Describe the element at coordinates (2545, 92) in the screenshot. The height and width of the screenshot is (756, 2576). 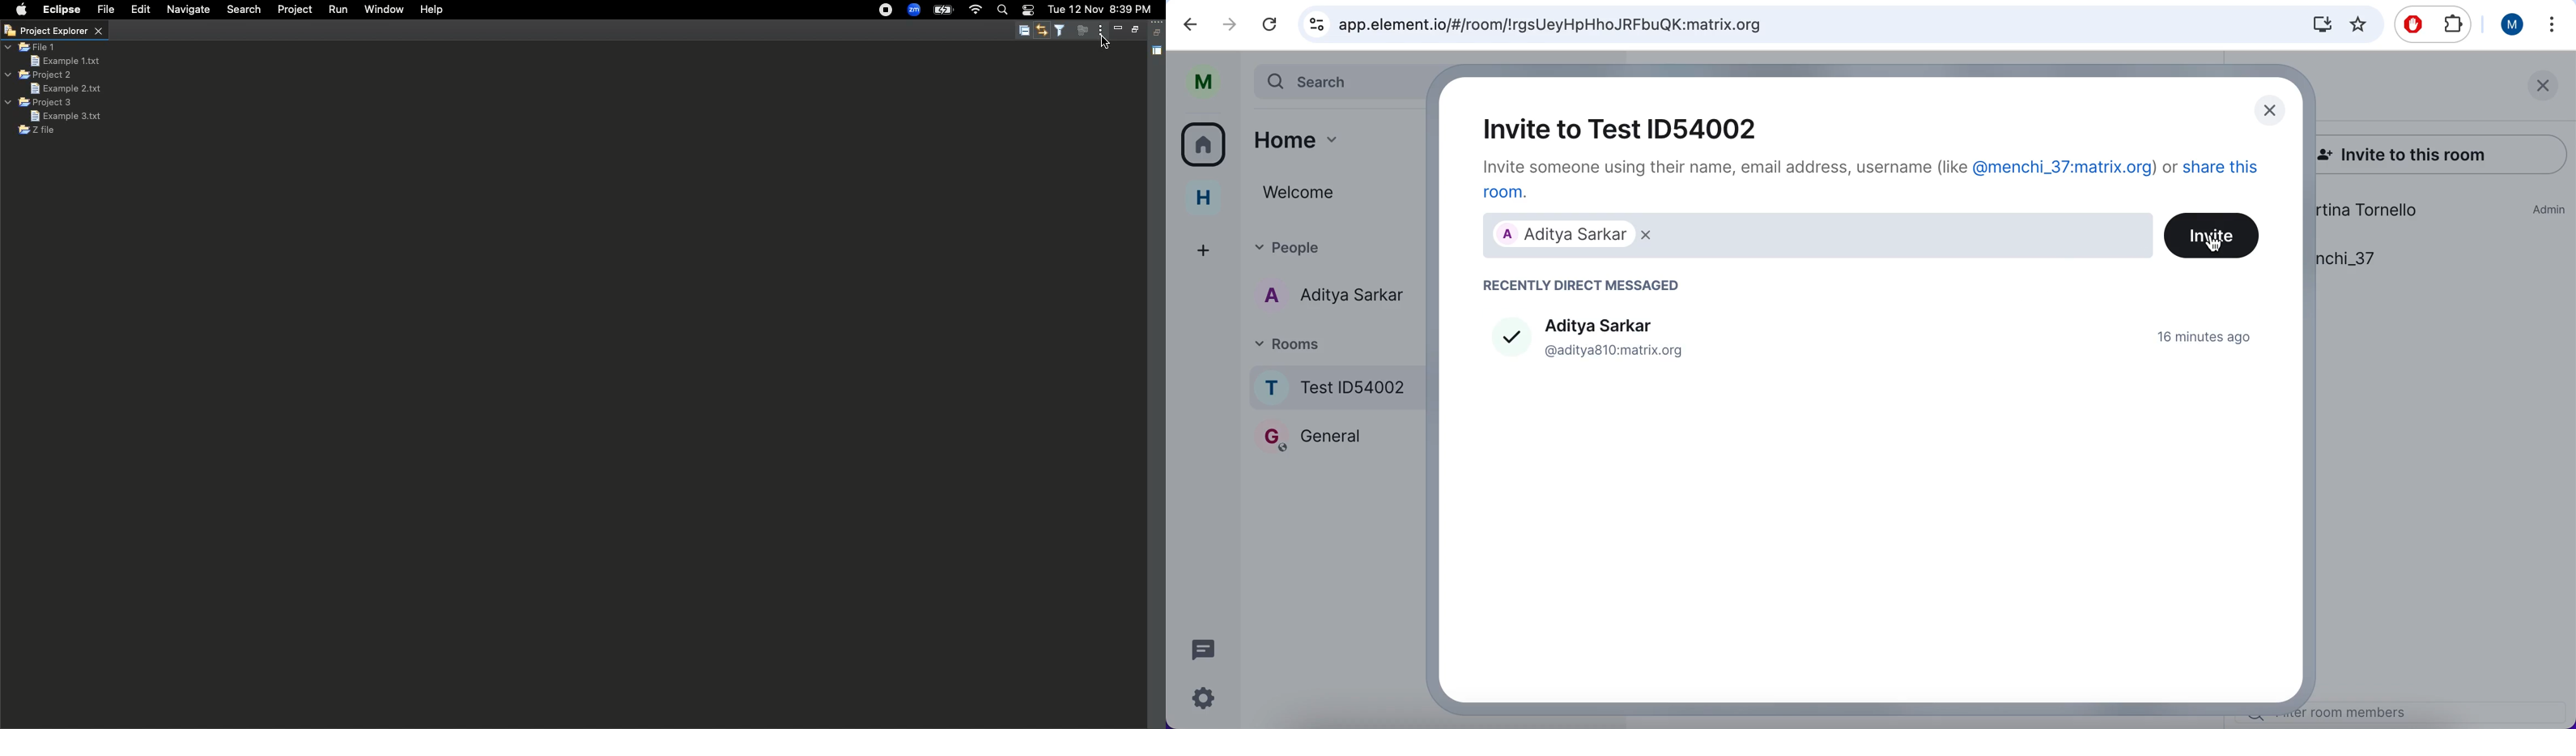
I see `close` at that location.